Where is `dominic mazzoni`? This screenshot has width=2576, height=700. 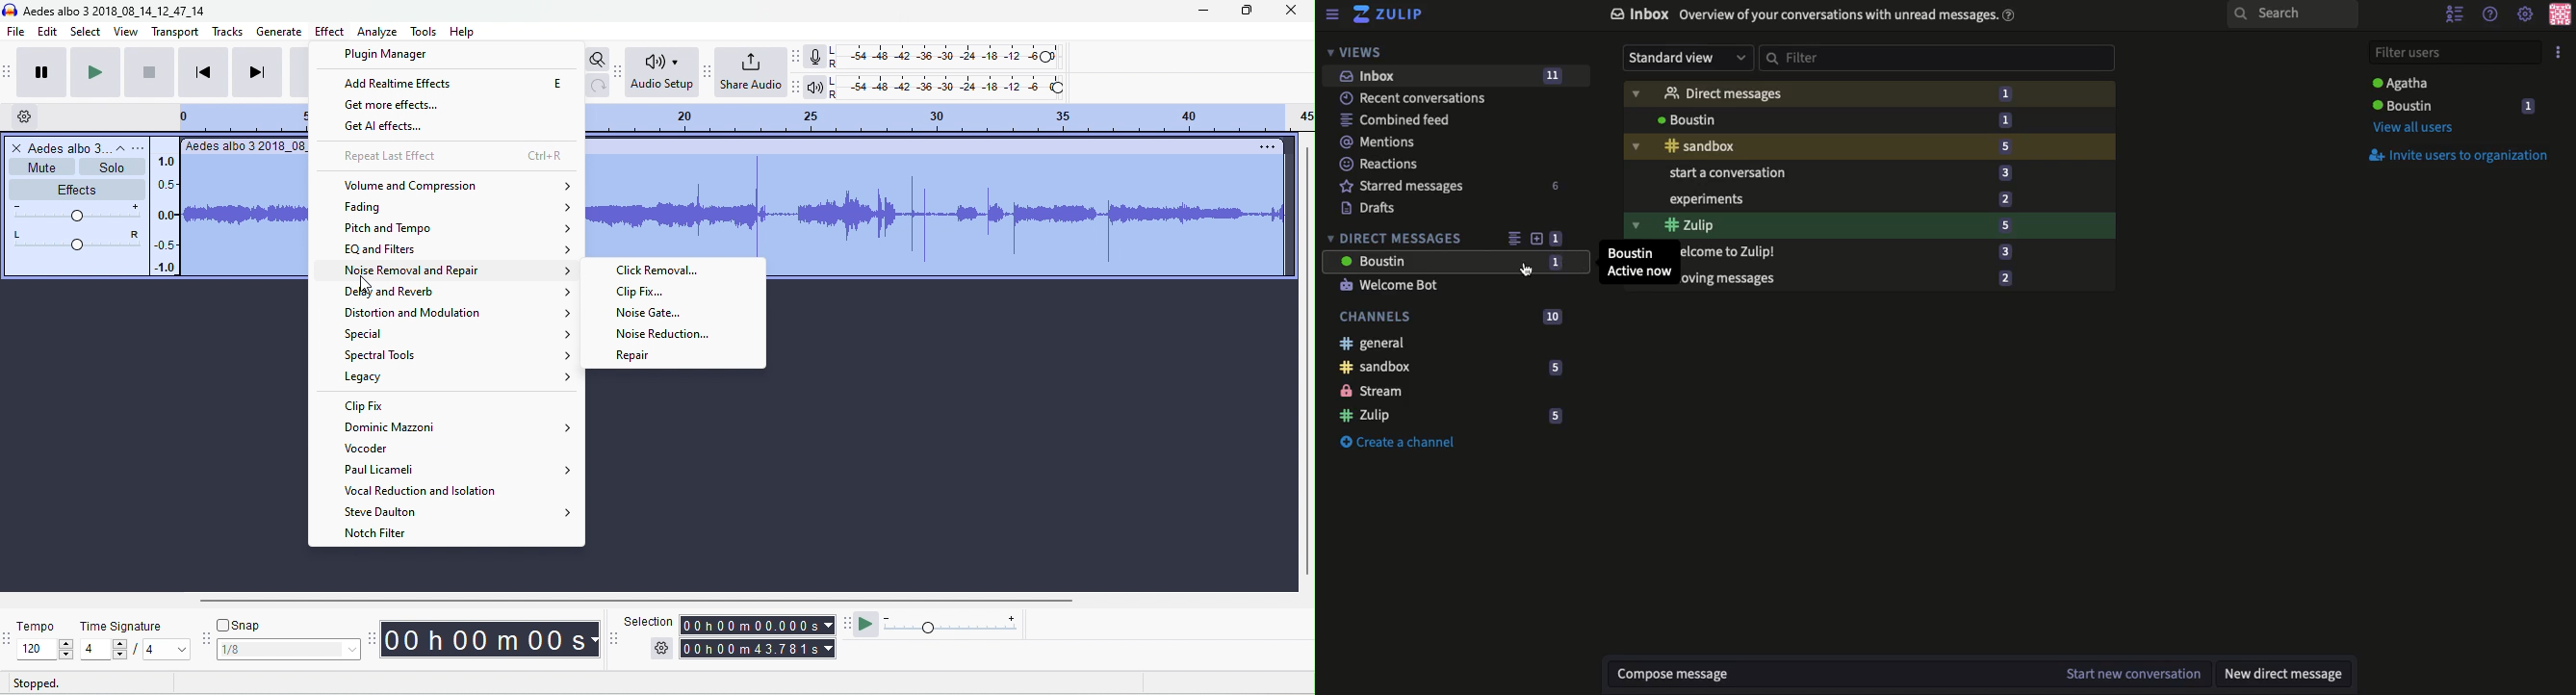
dominic mazzoni is located at coordinates (456, 427).